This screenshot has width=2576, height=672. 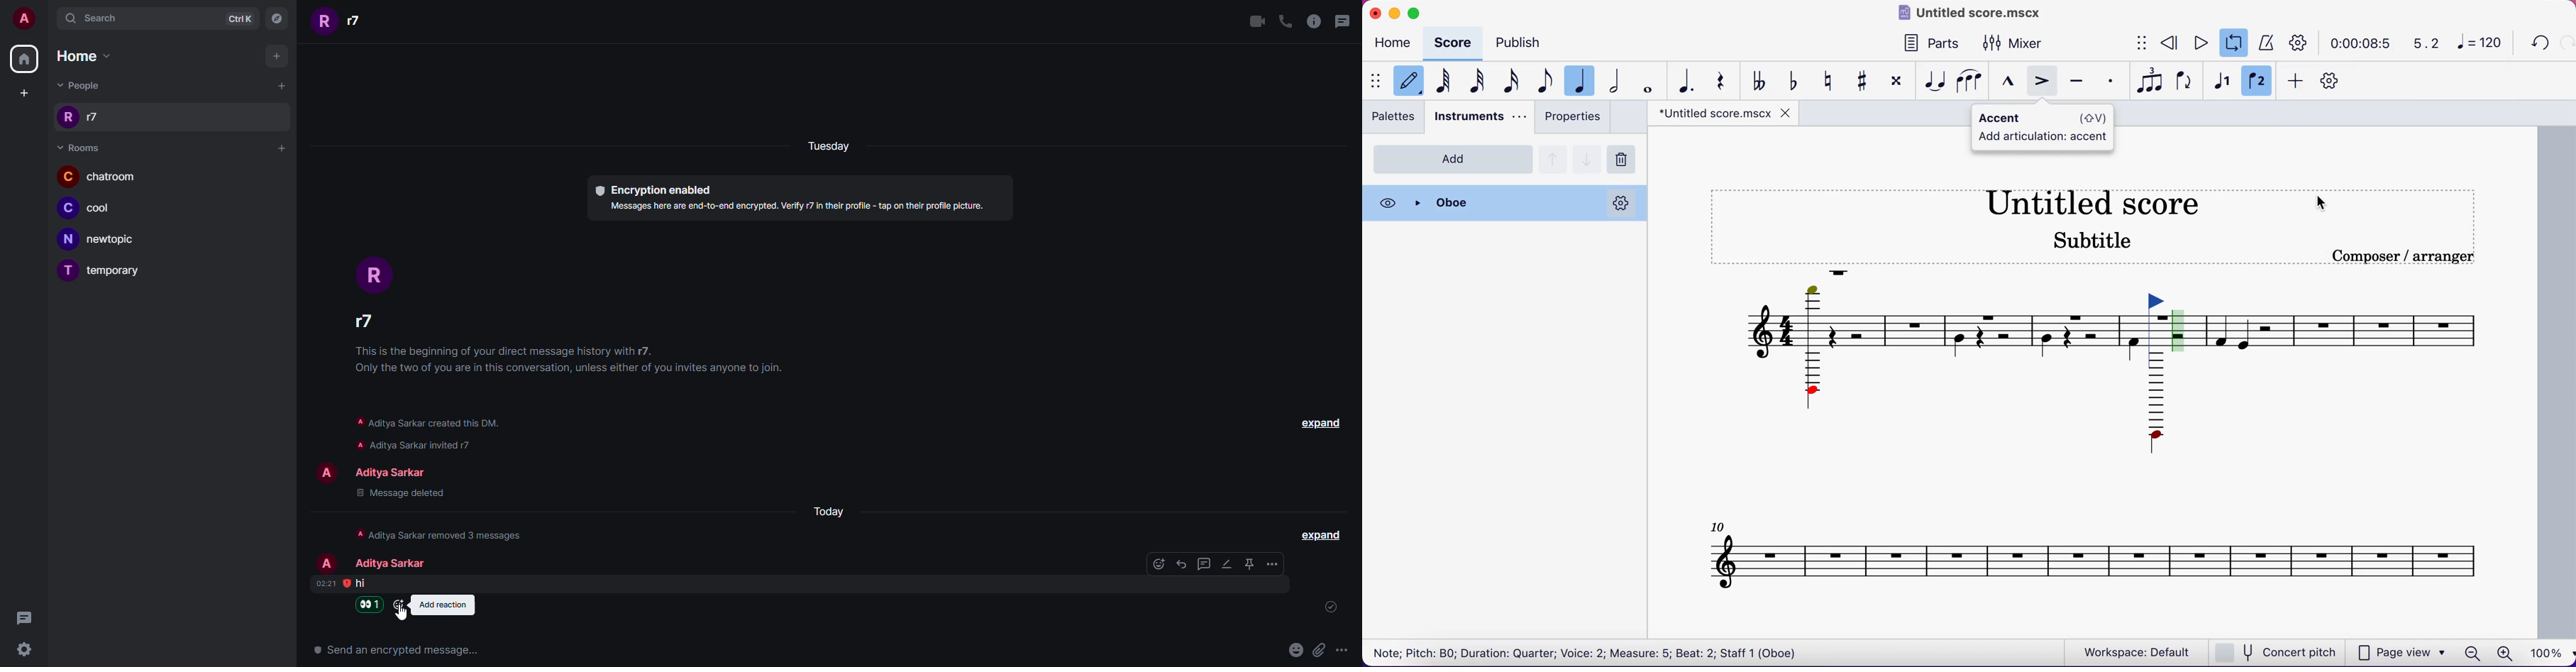 I want to click on people, so click(x=366, y=320).